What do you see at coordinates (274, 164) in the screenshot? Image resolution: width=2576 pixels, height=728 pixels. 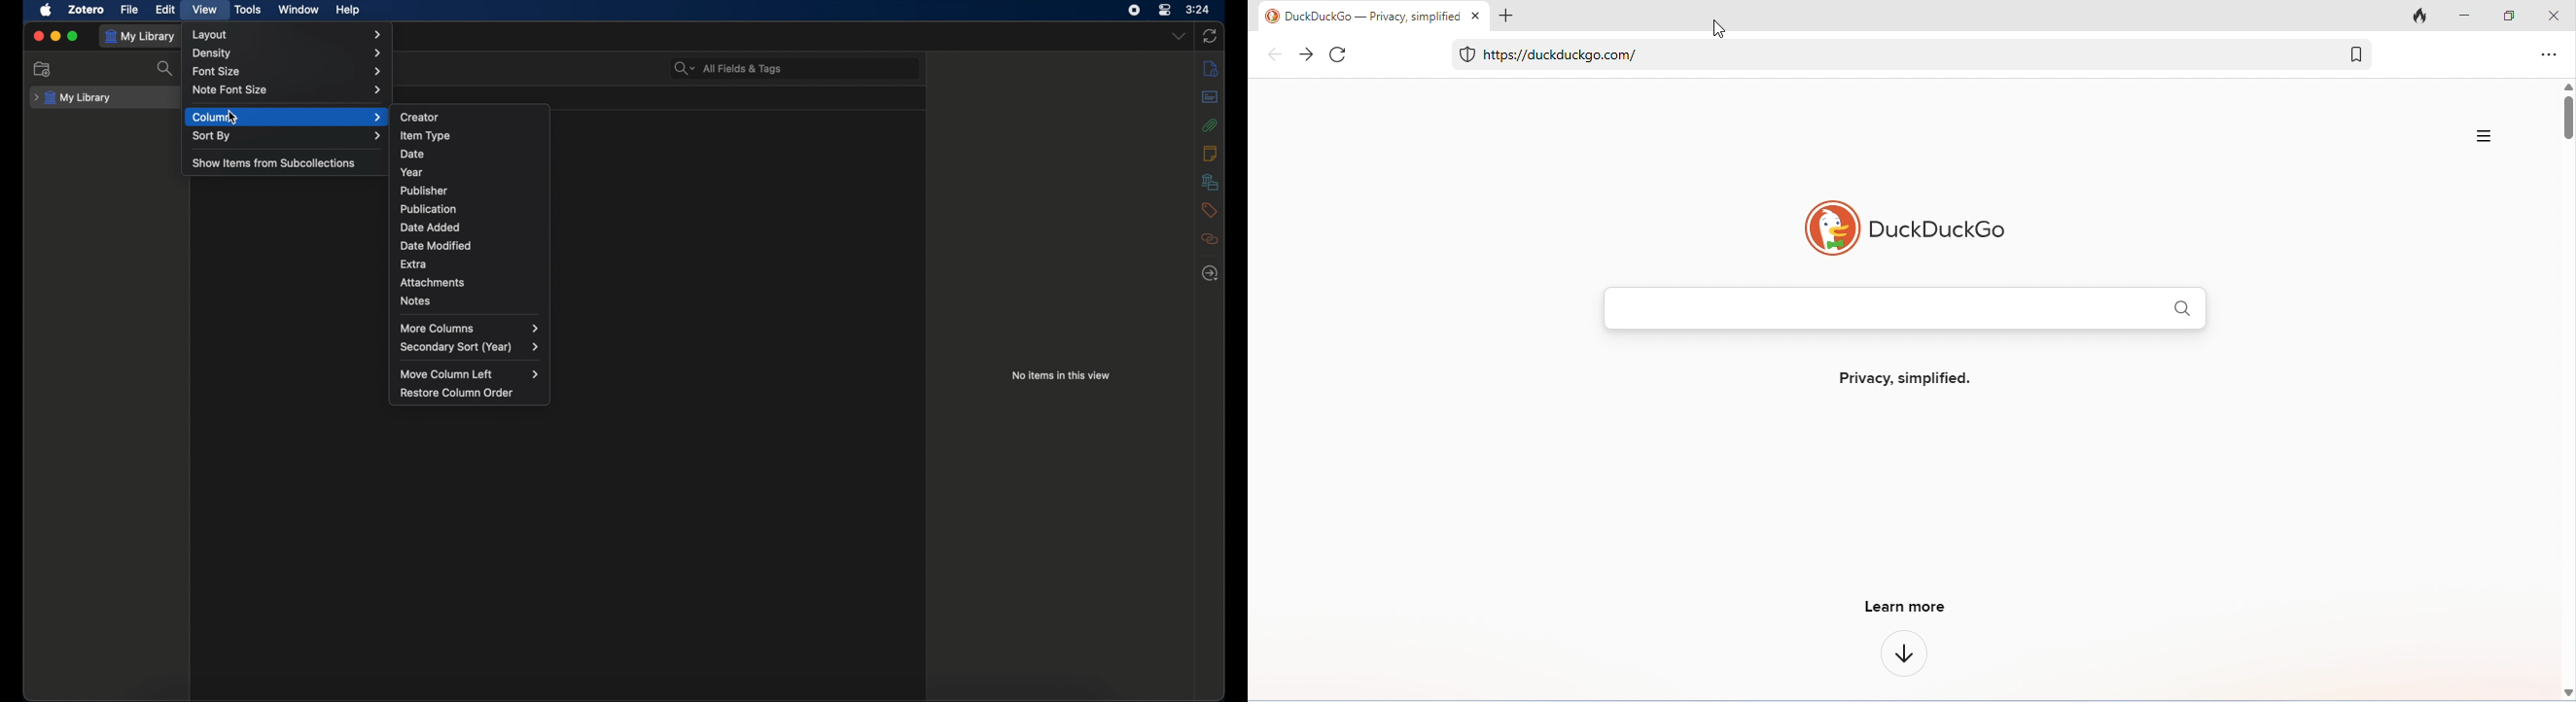 I see `show items from sub collections` at bounding box center [274, 164].